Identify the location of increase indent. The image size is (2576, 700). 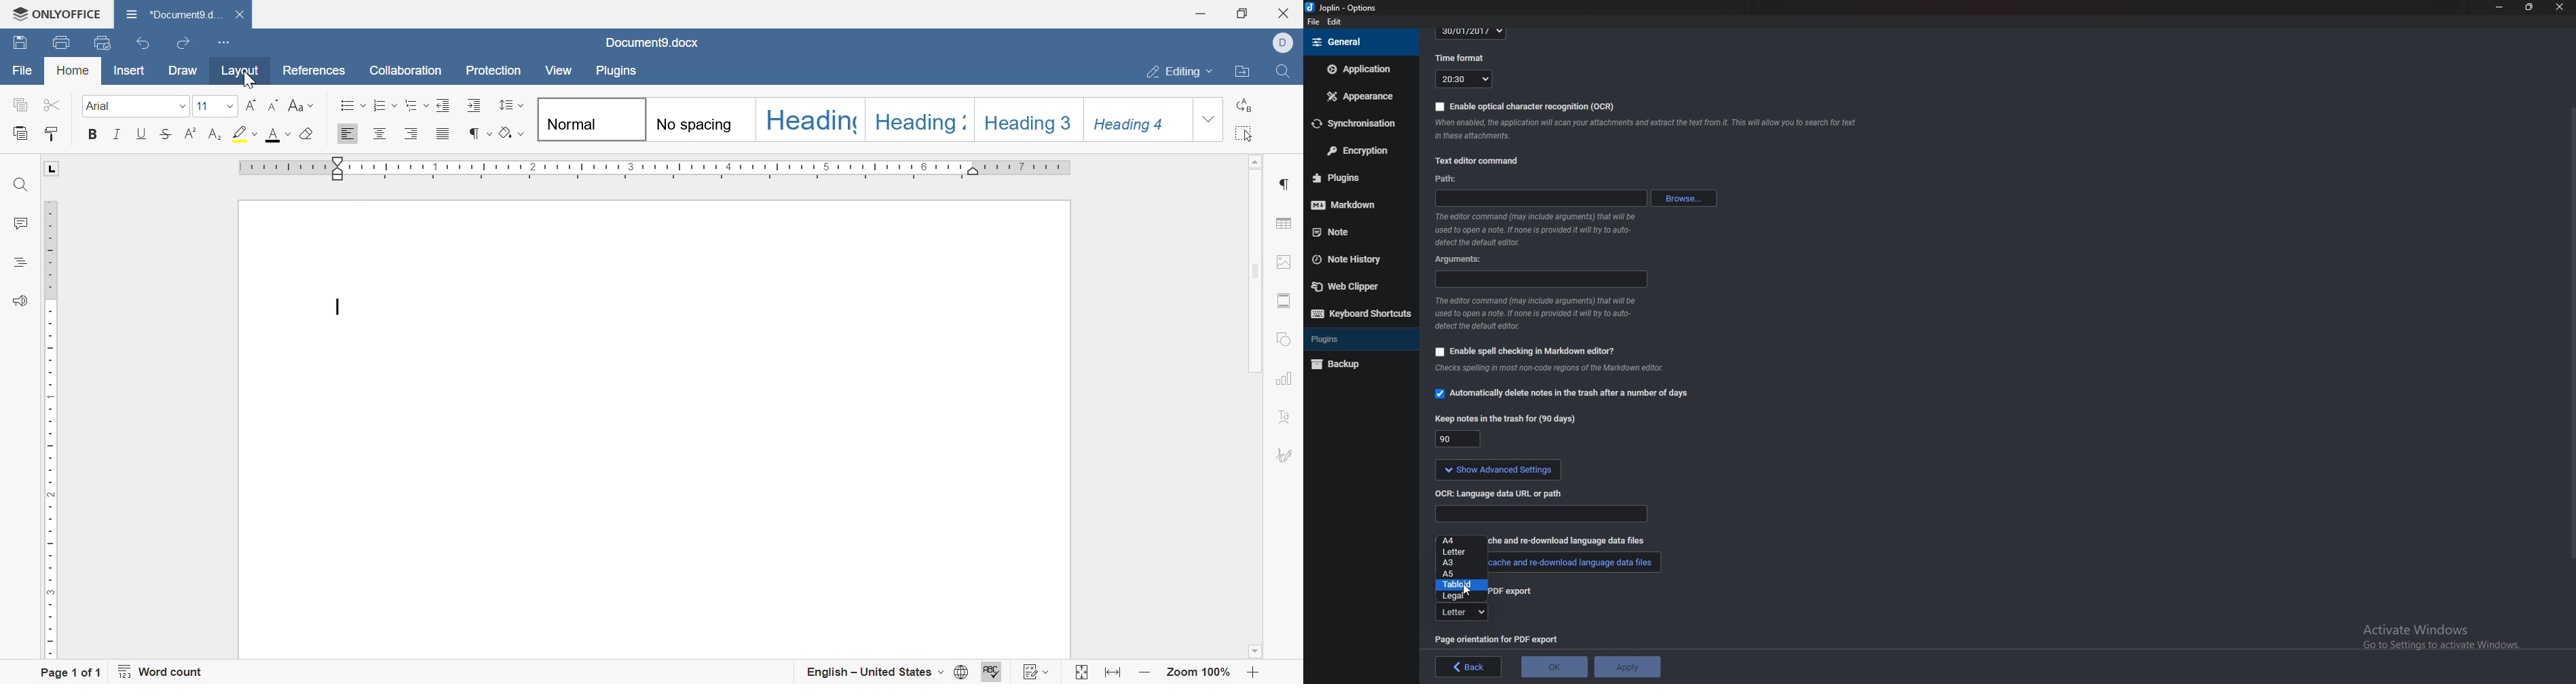
(474, 106).